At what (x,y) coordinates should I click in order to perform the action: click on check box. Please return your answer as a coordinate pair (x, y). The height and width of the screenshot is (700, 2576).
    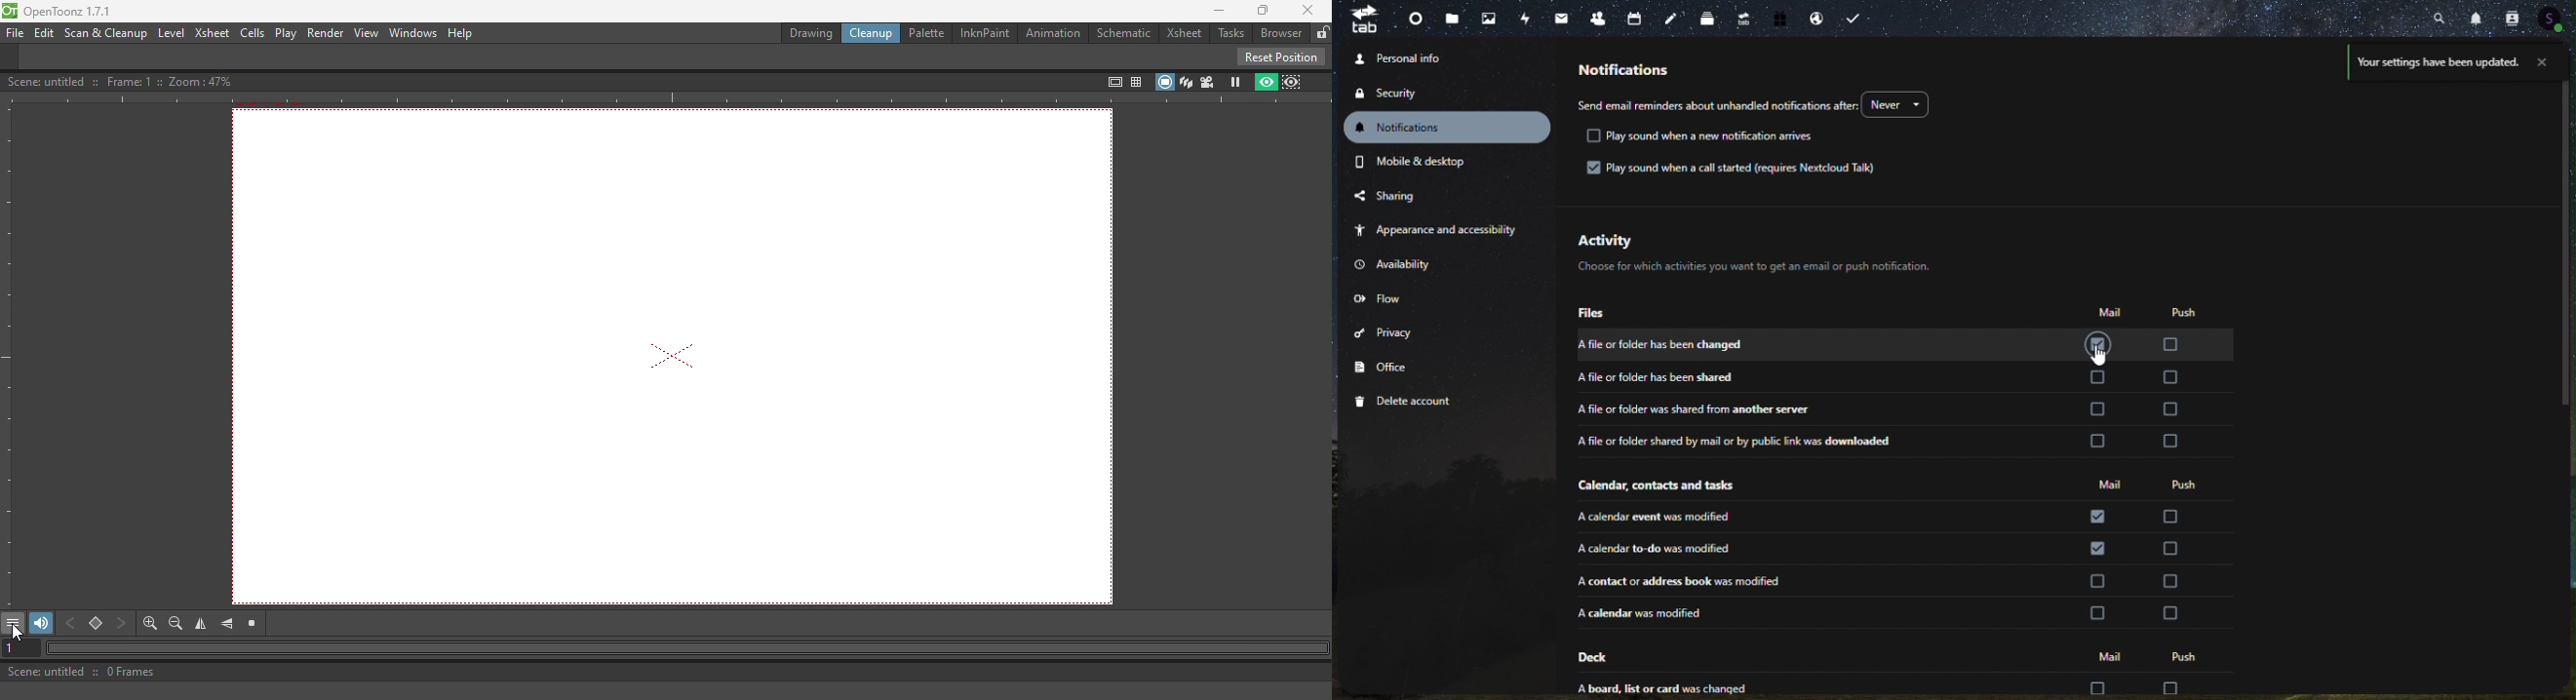
    Looking at the image, I should click on (1591, 136).